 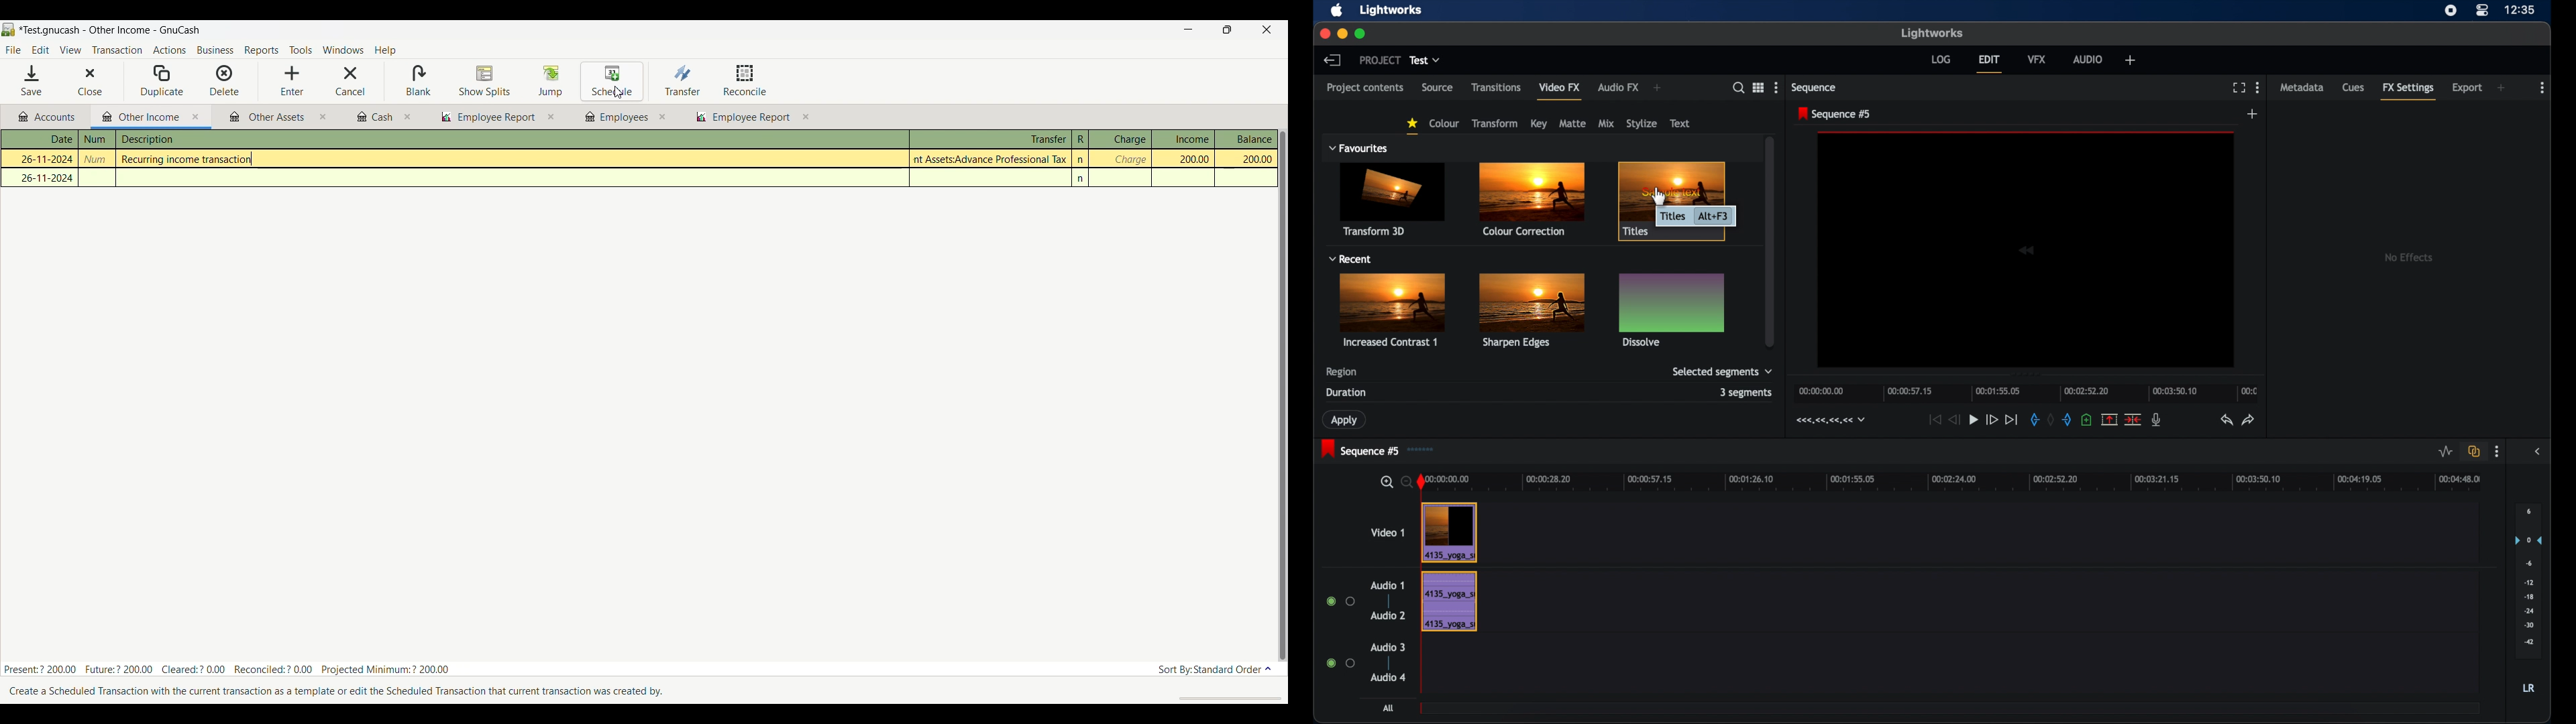 I want to click on Transaction menu, so click(x=117, y=50).